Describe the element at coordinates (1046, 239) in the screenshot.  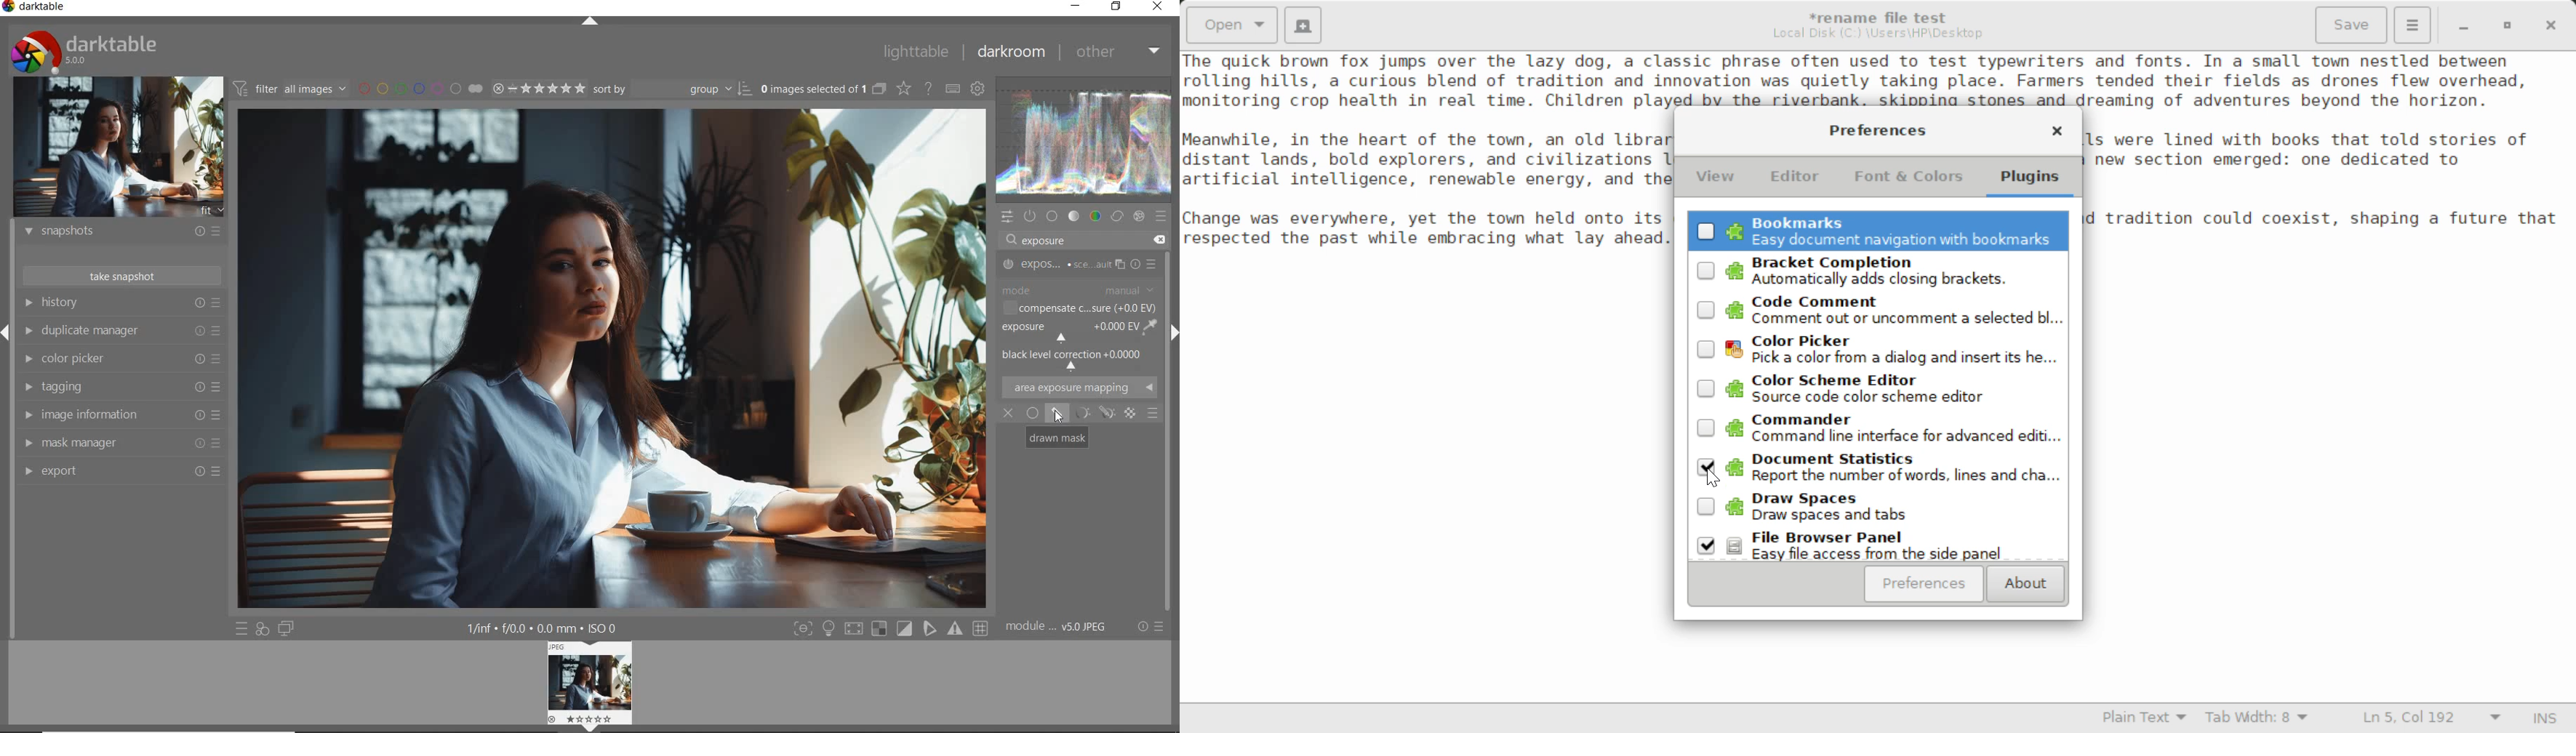
I see `exposure` at that location.